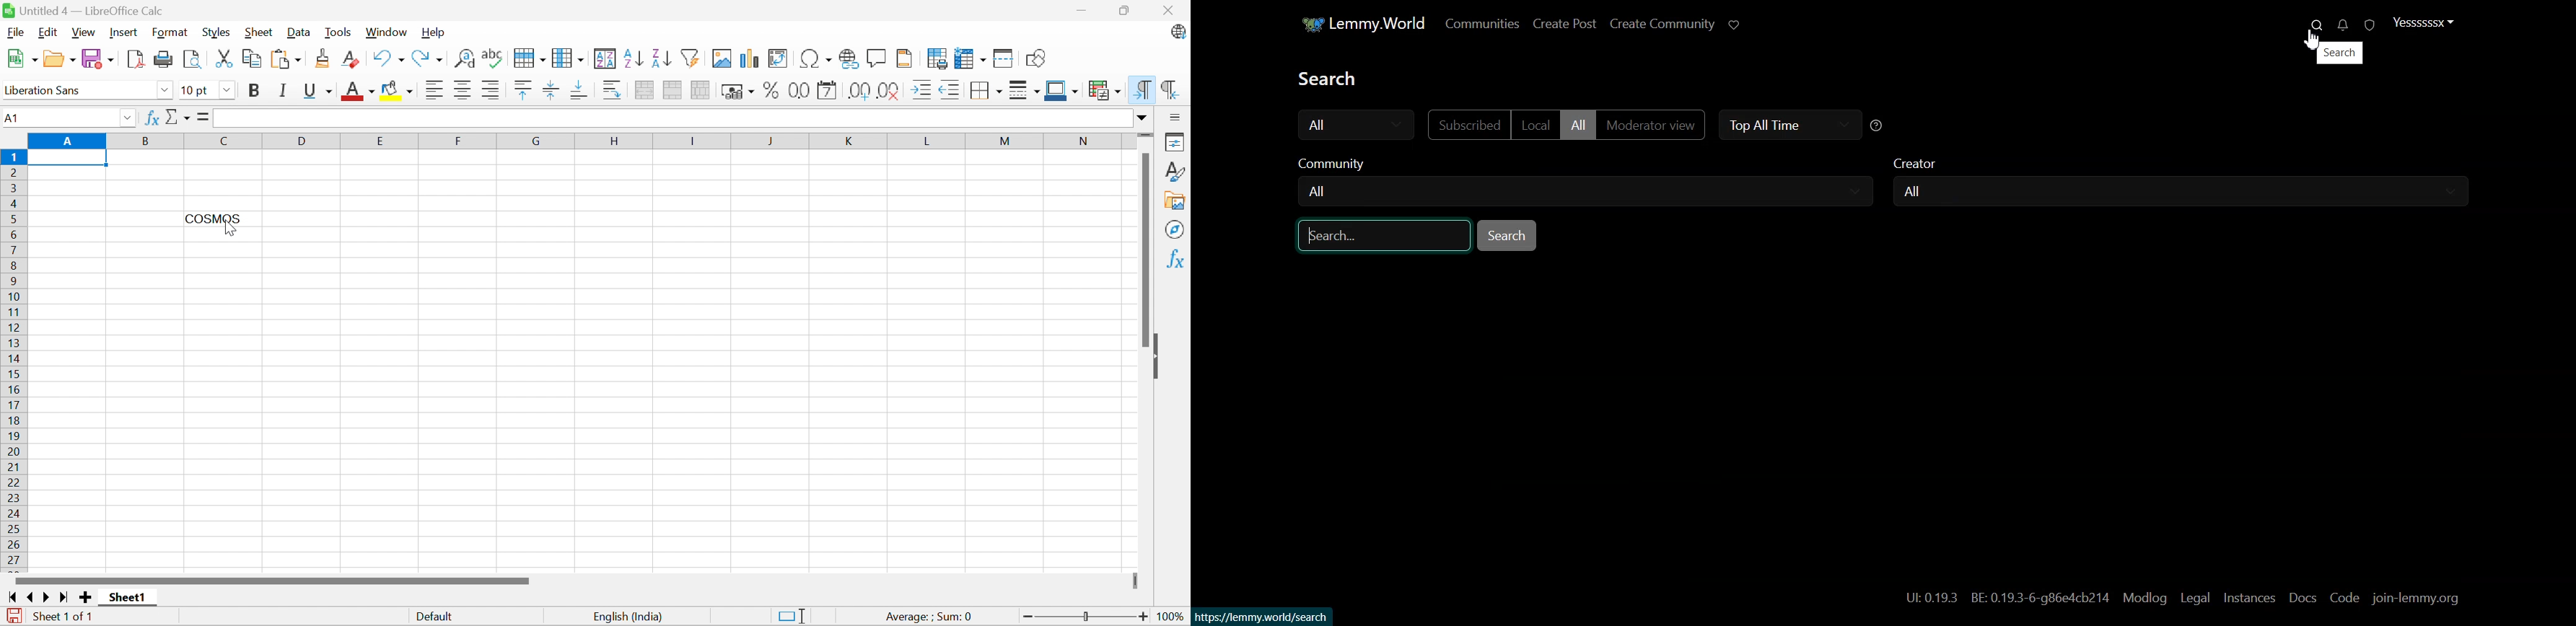 The width and height of the screenshot is (2576, 644). What do you see at coordinates (217, 32) in the screenshot?
I see `Styles` at bounding box center [217, 32].